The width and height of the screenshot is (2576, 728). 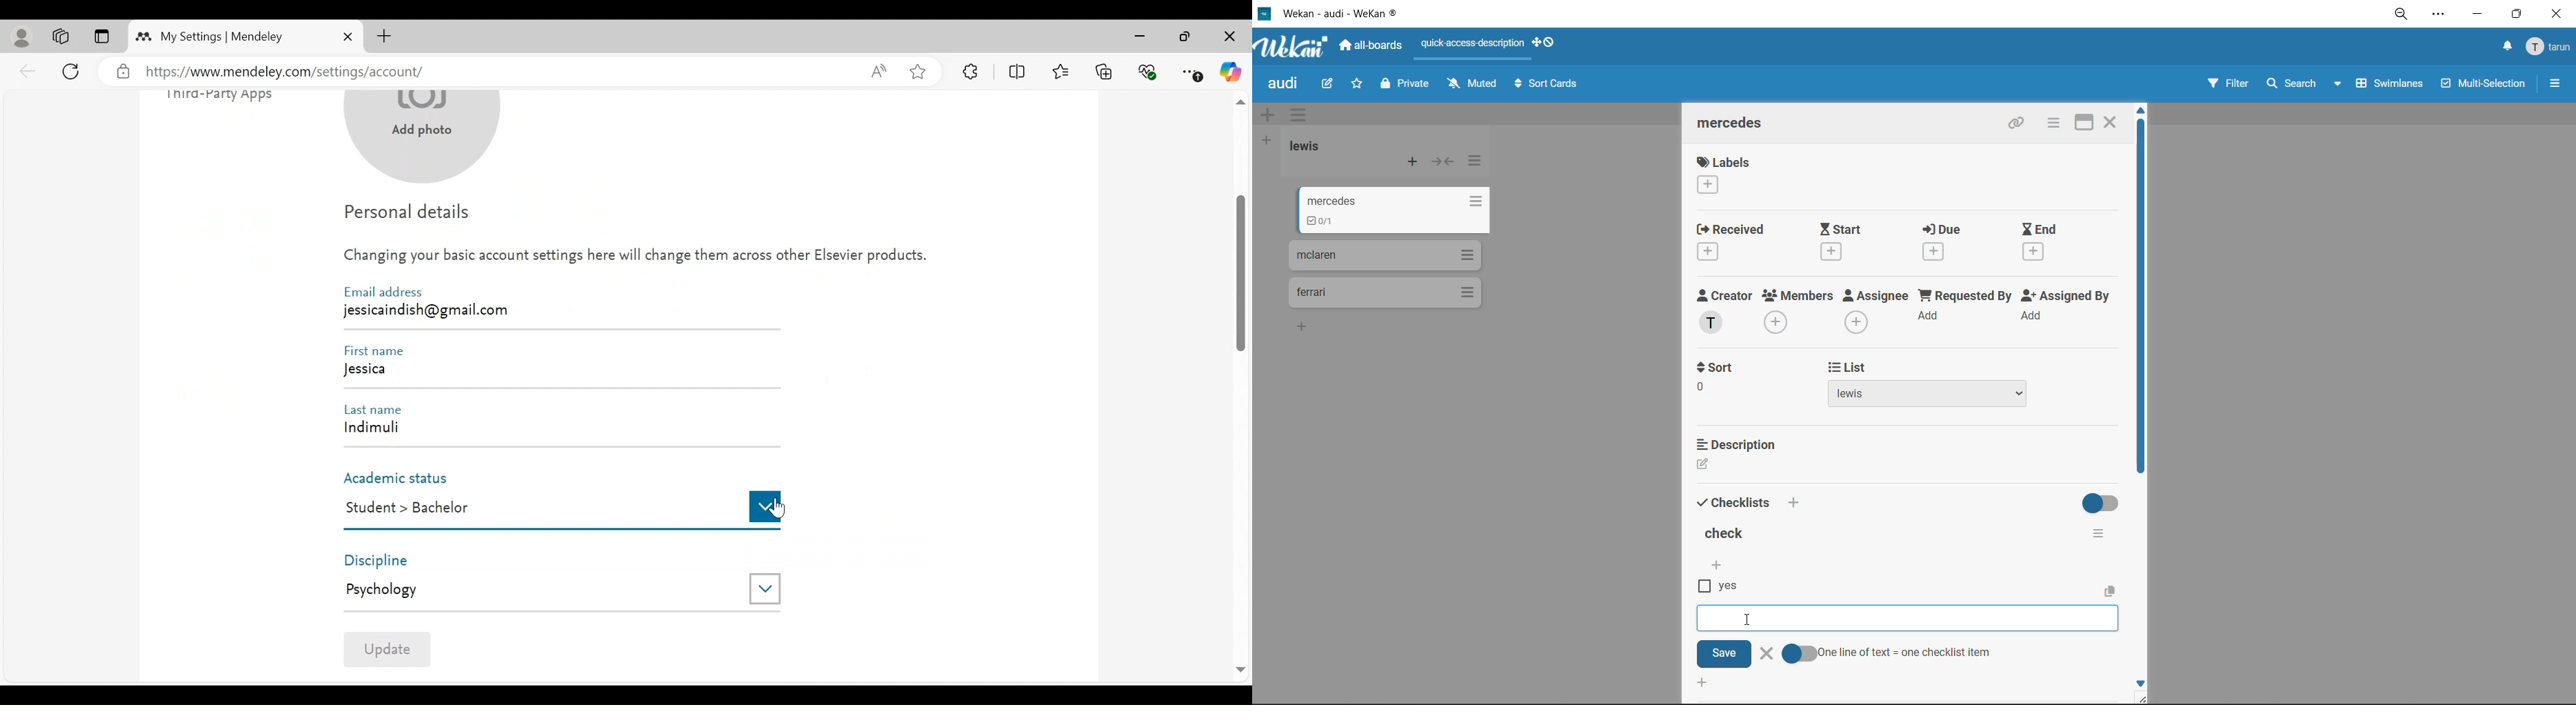 I want to click on list actions, so click(x=1478, y=161).